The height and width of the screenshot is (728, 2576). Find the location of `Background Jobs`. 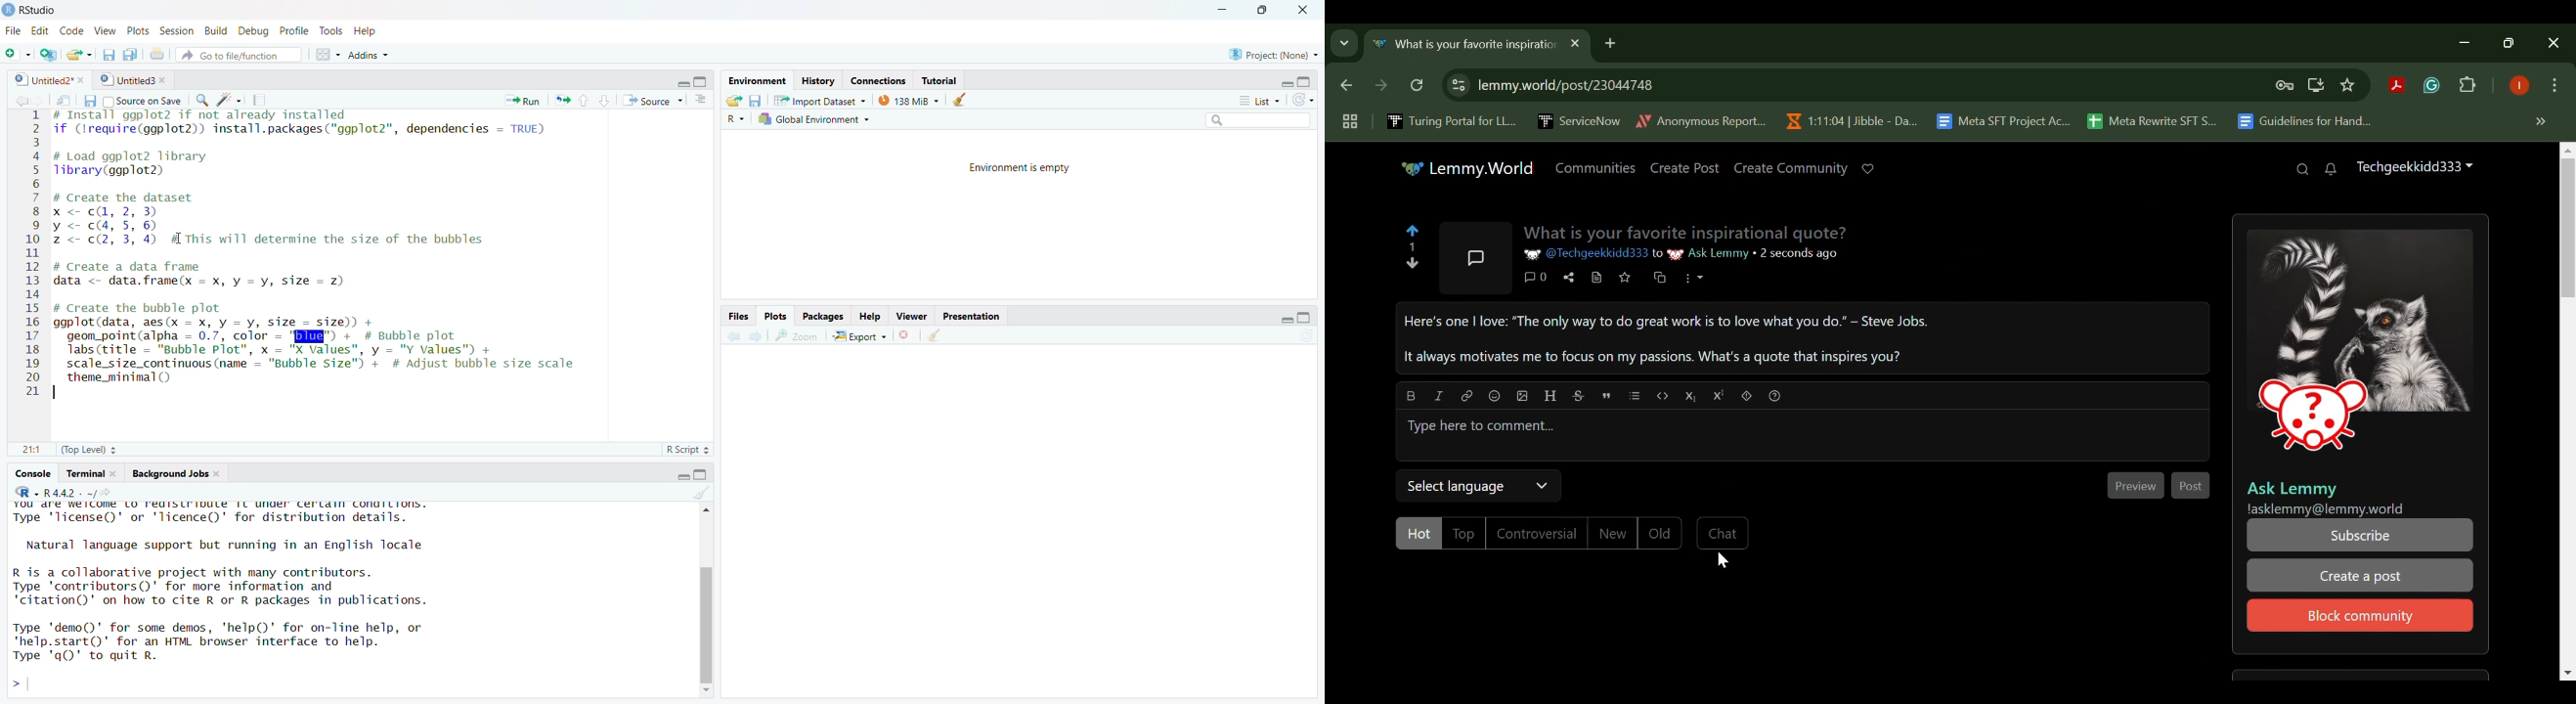

Background Jobs is located at coordinates (175, 472).